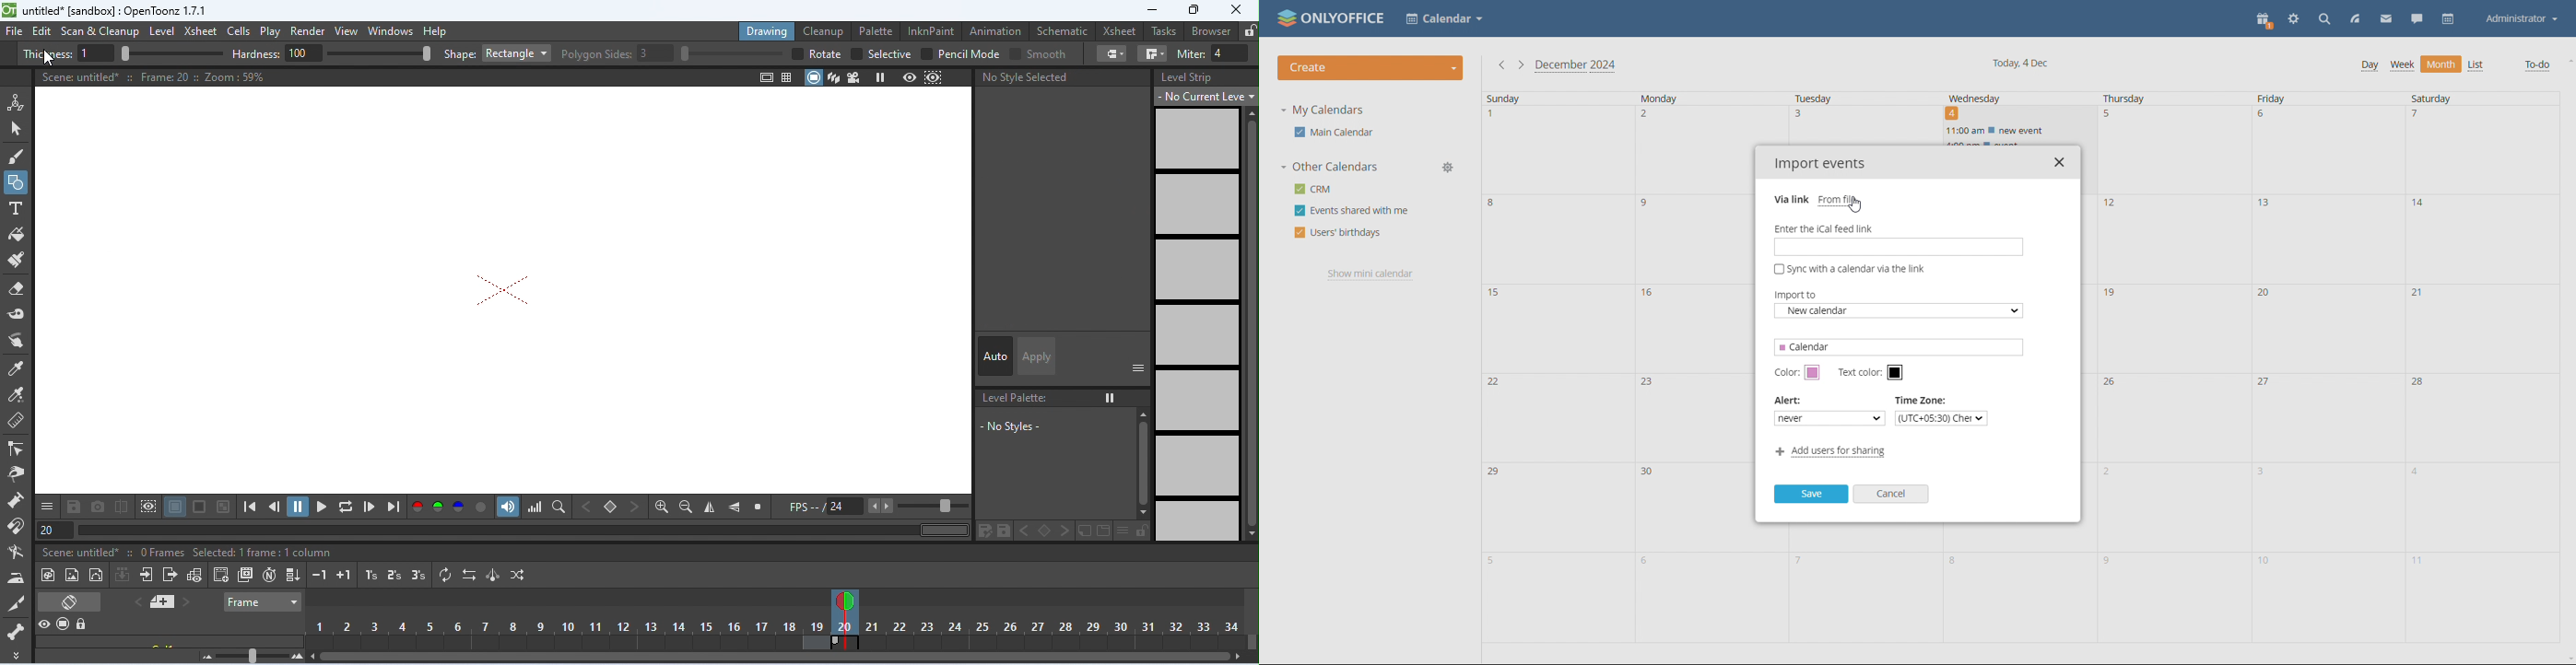  What do you see at coordinates (734, 508) in the screenshot?
I see `flip vertically` at bounding box center [734, 508].